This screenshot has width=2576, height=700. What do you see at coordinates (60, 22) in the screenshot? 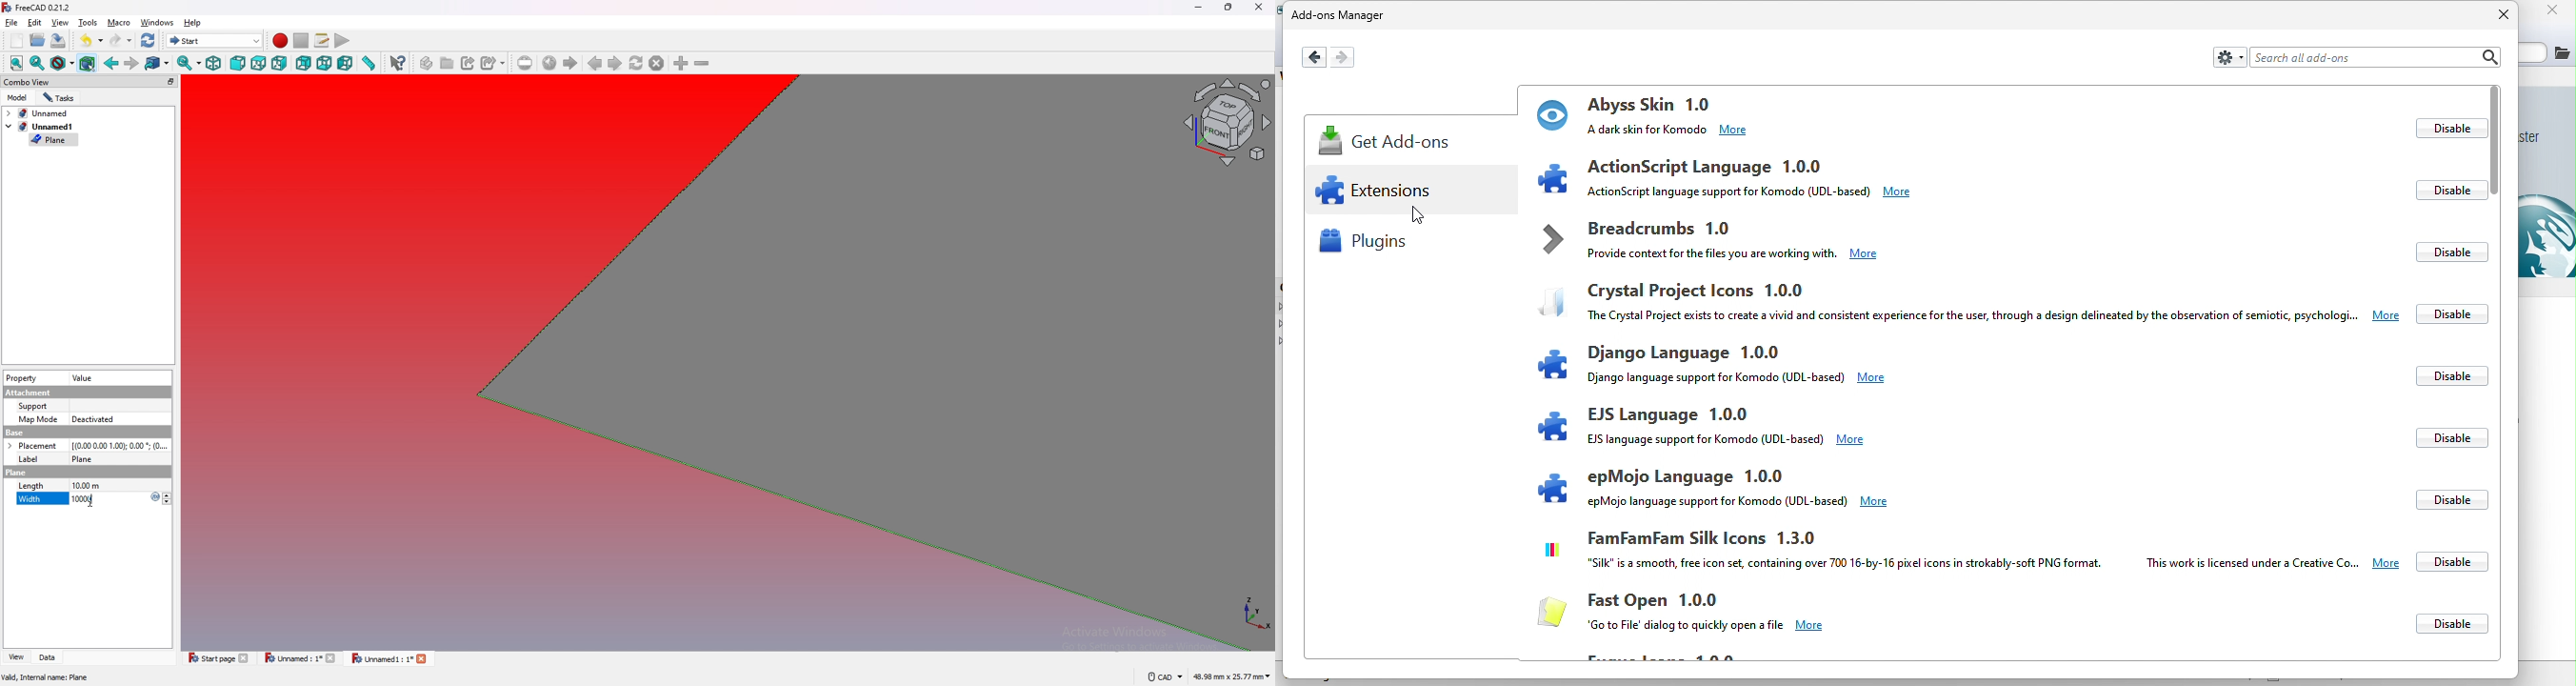
I see `view` at bounding box center [60, 22].